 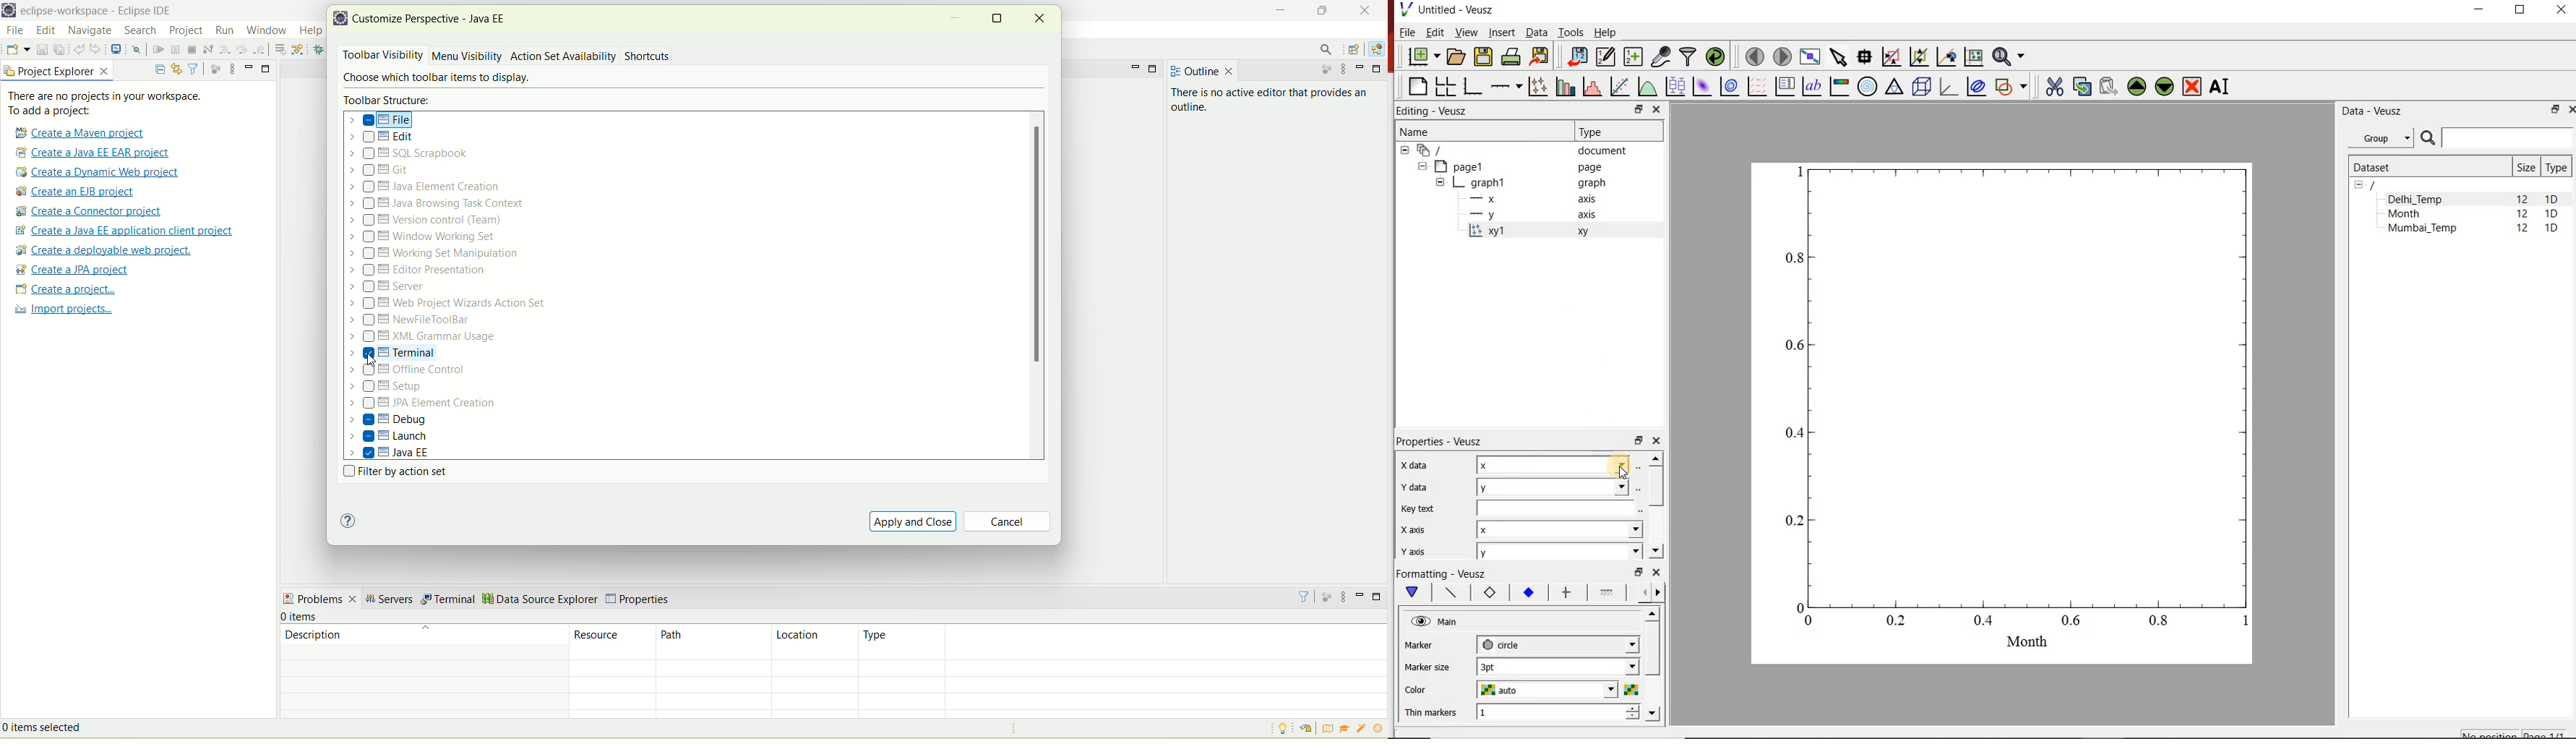 I want to click on Java browsing task content, so click(x=437, y=203).